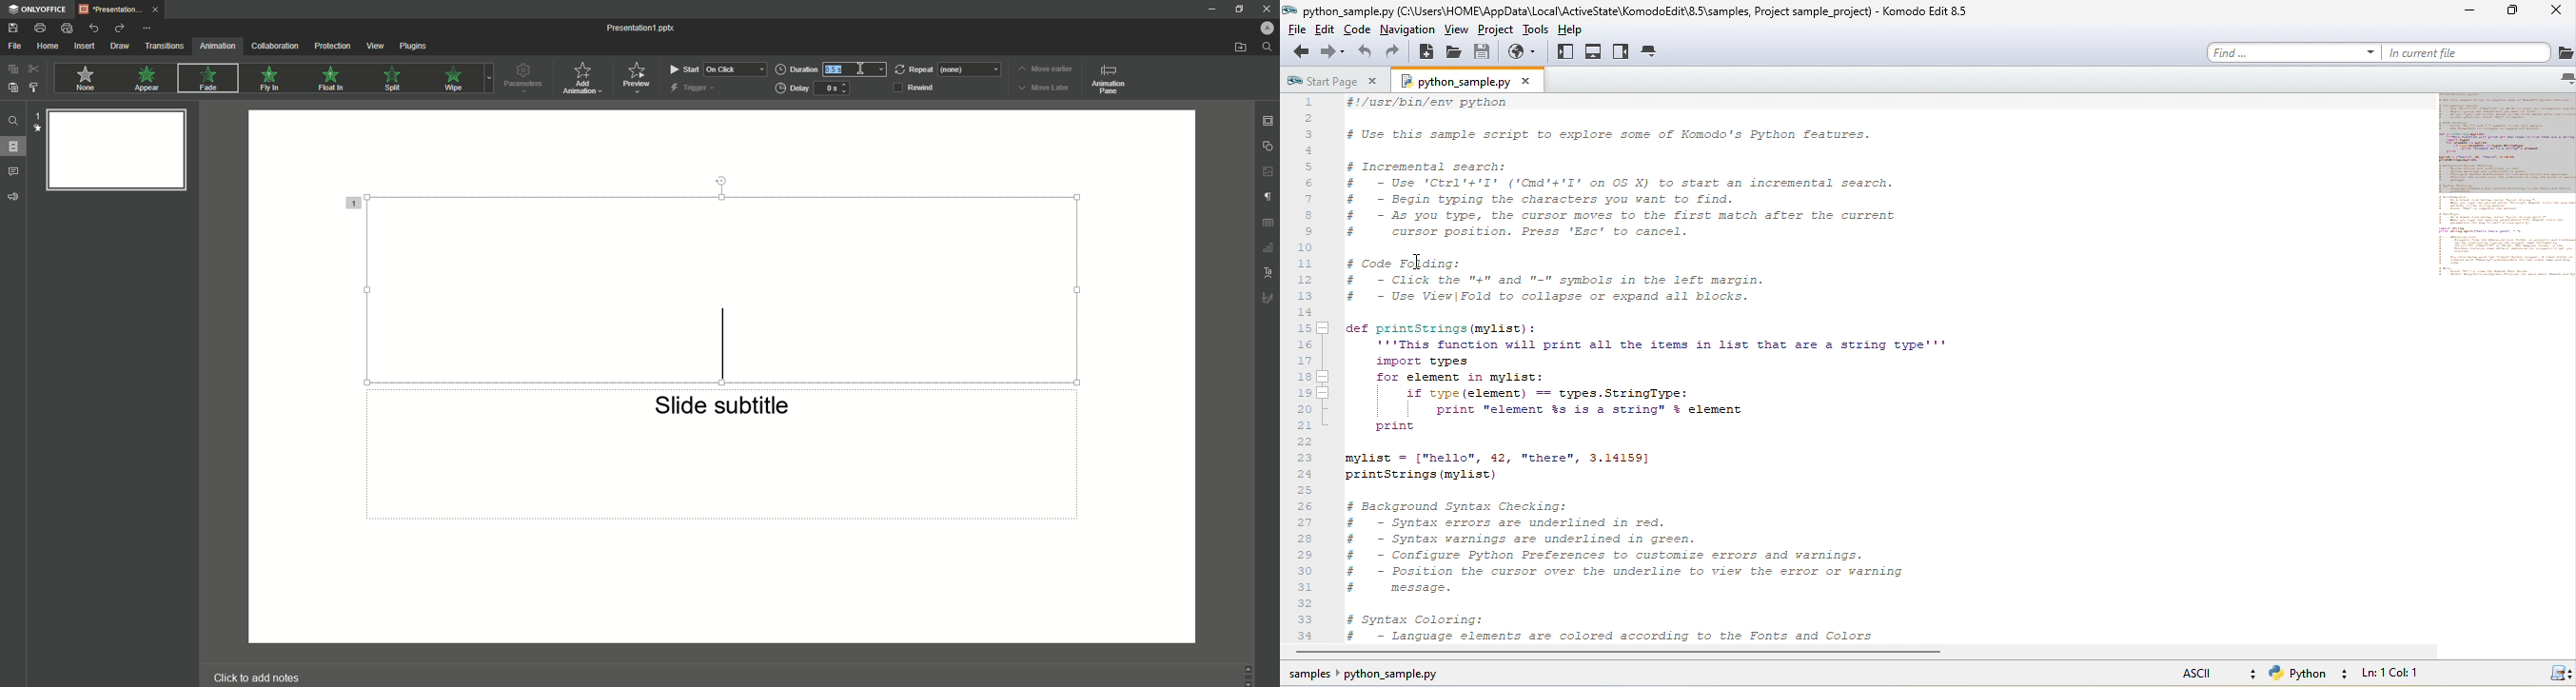  What do you see at coordinates (40, 9) in the screenshot?
I see `ONLYOFFICE` at bounding box center [40, 9].